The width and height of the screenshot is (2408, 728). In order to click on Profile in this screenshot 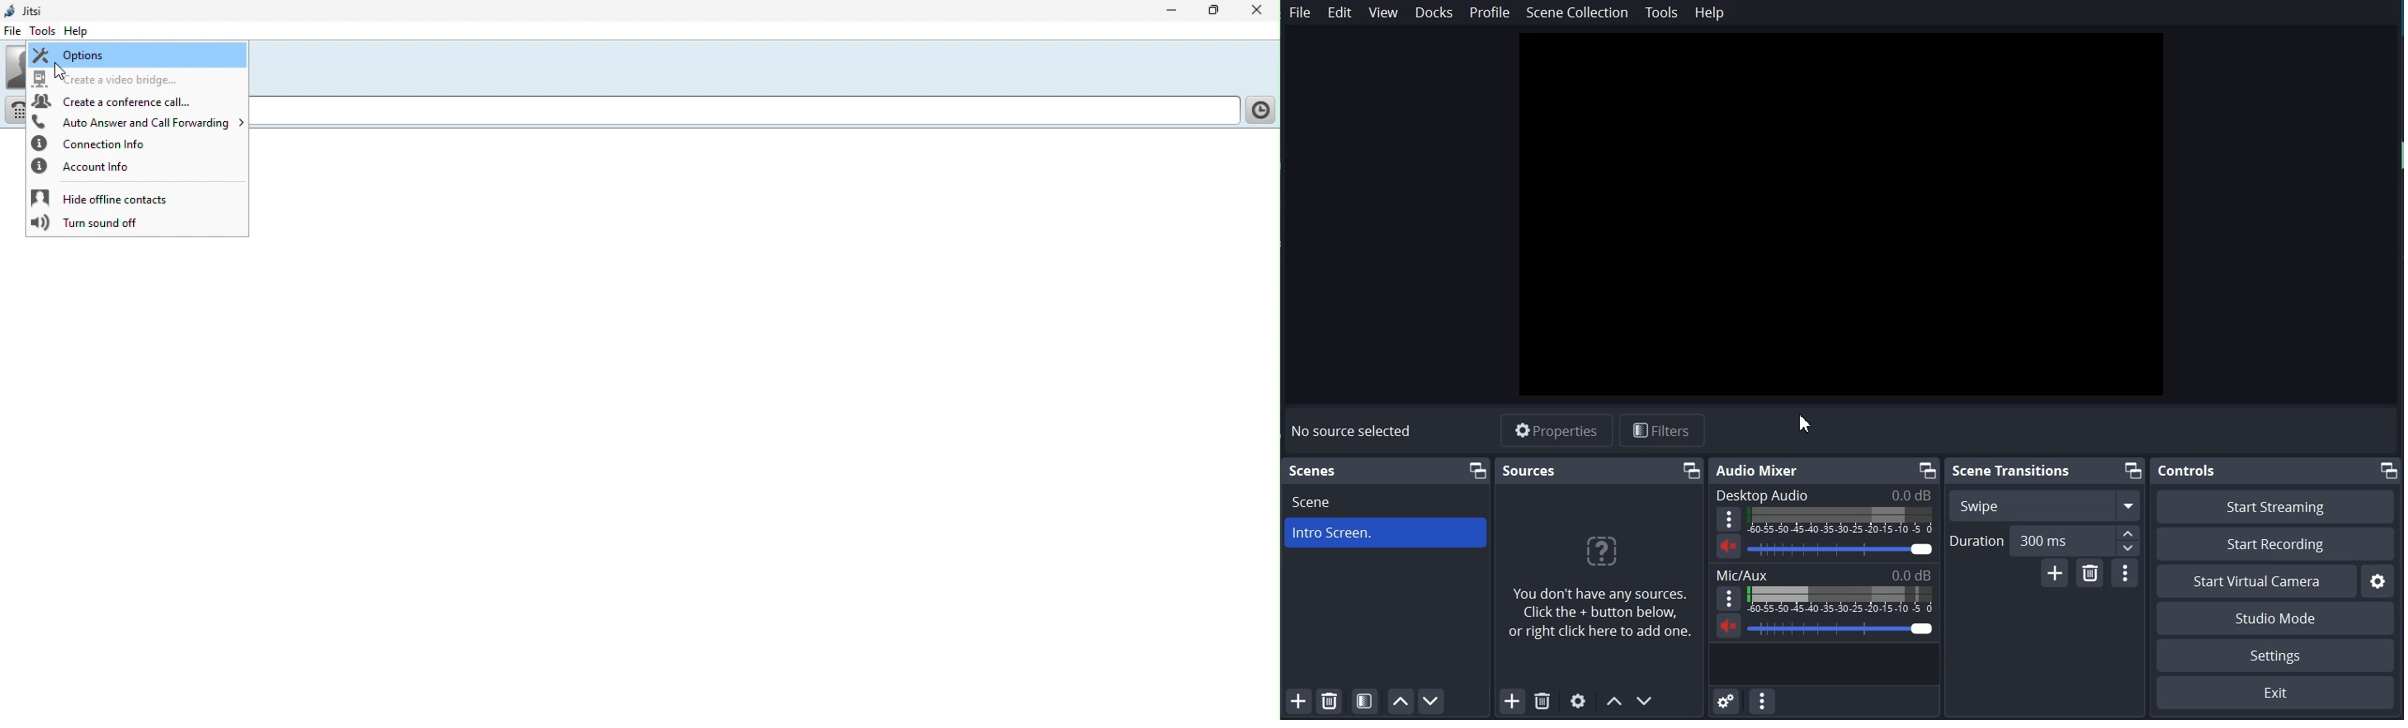, I will do `click(1490, 12)`.